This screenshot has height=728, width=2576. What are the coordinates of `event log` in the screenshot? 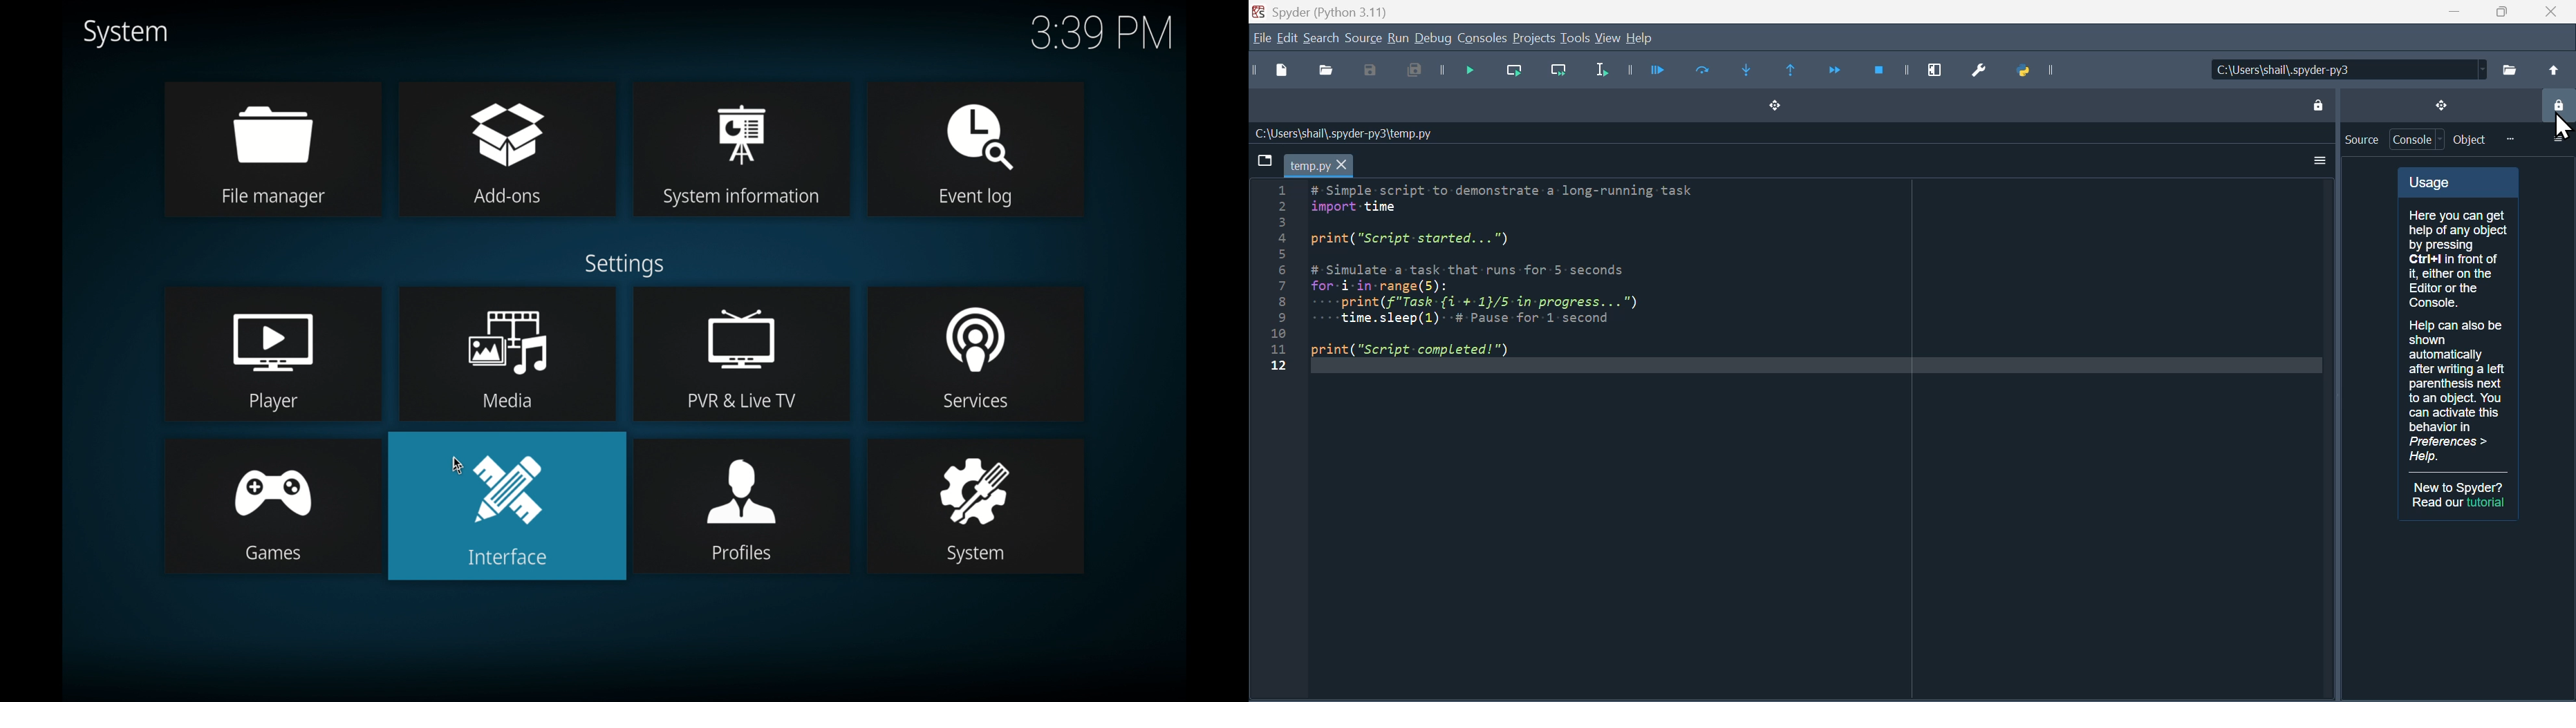 It's located at (976, 149).